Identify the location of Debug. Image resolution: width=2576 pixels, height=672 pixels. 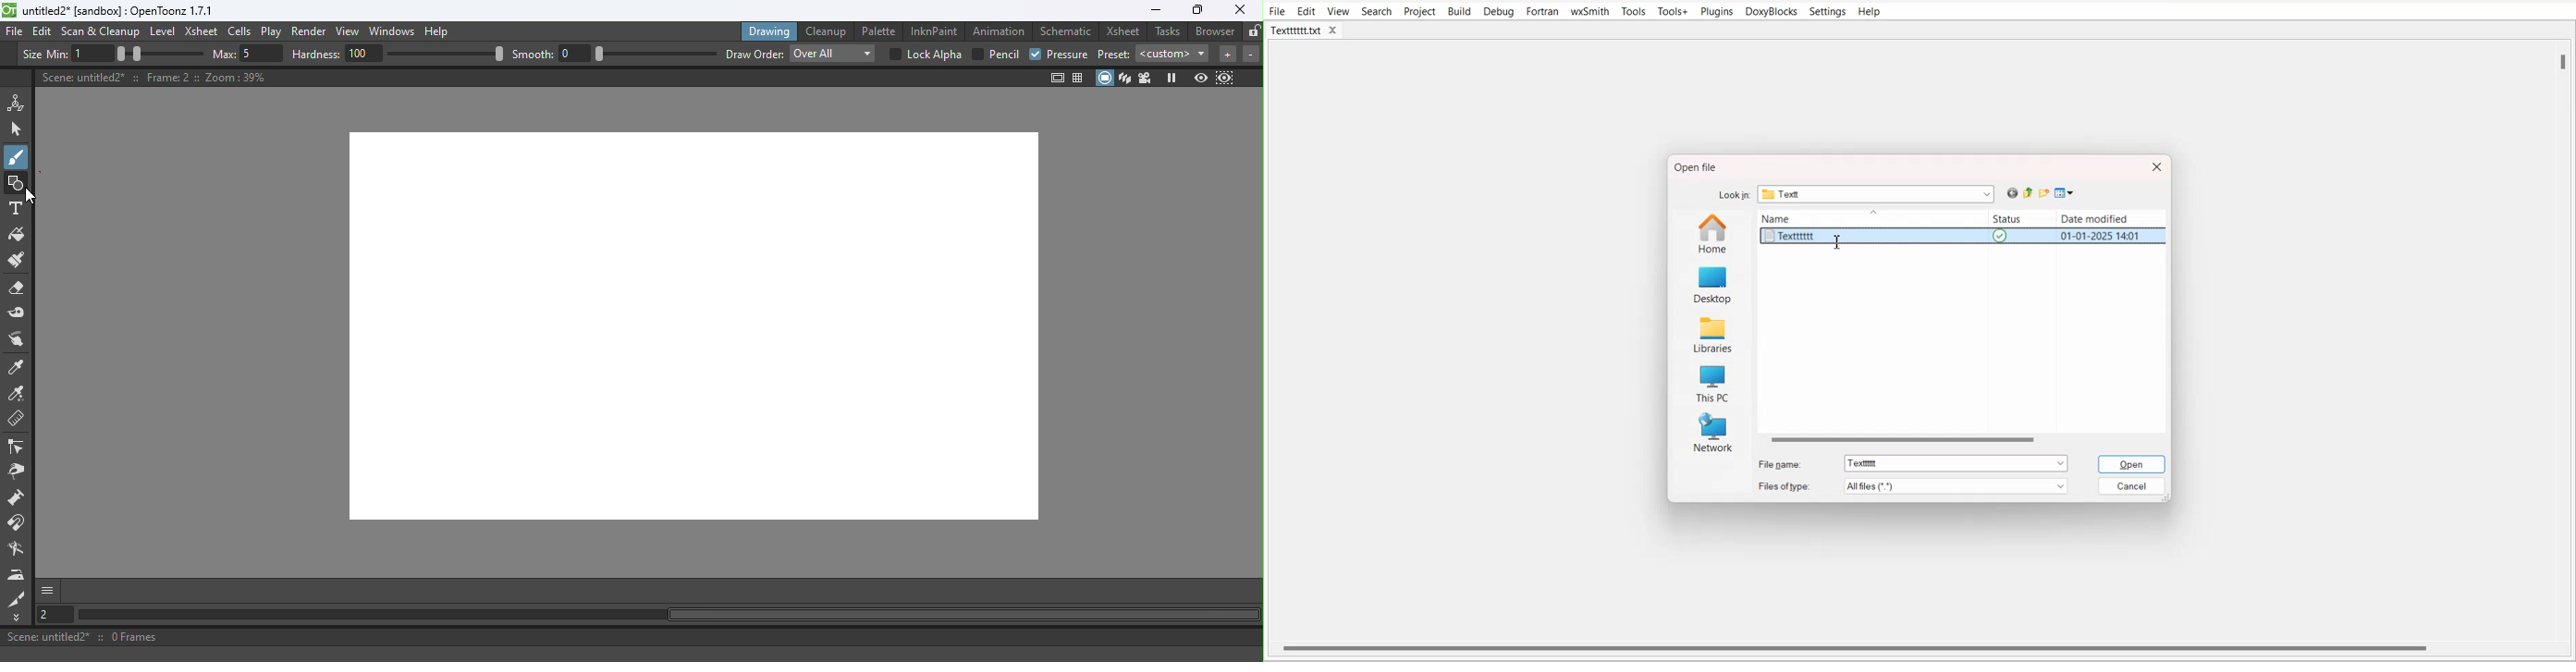
(1498, 12).